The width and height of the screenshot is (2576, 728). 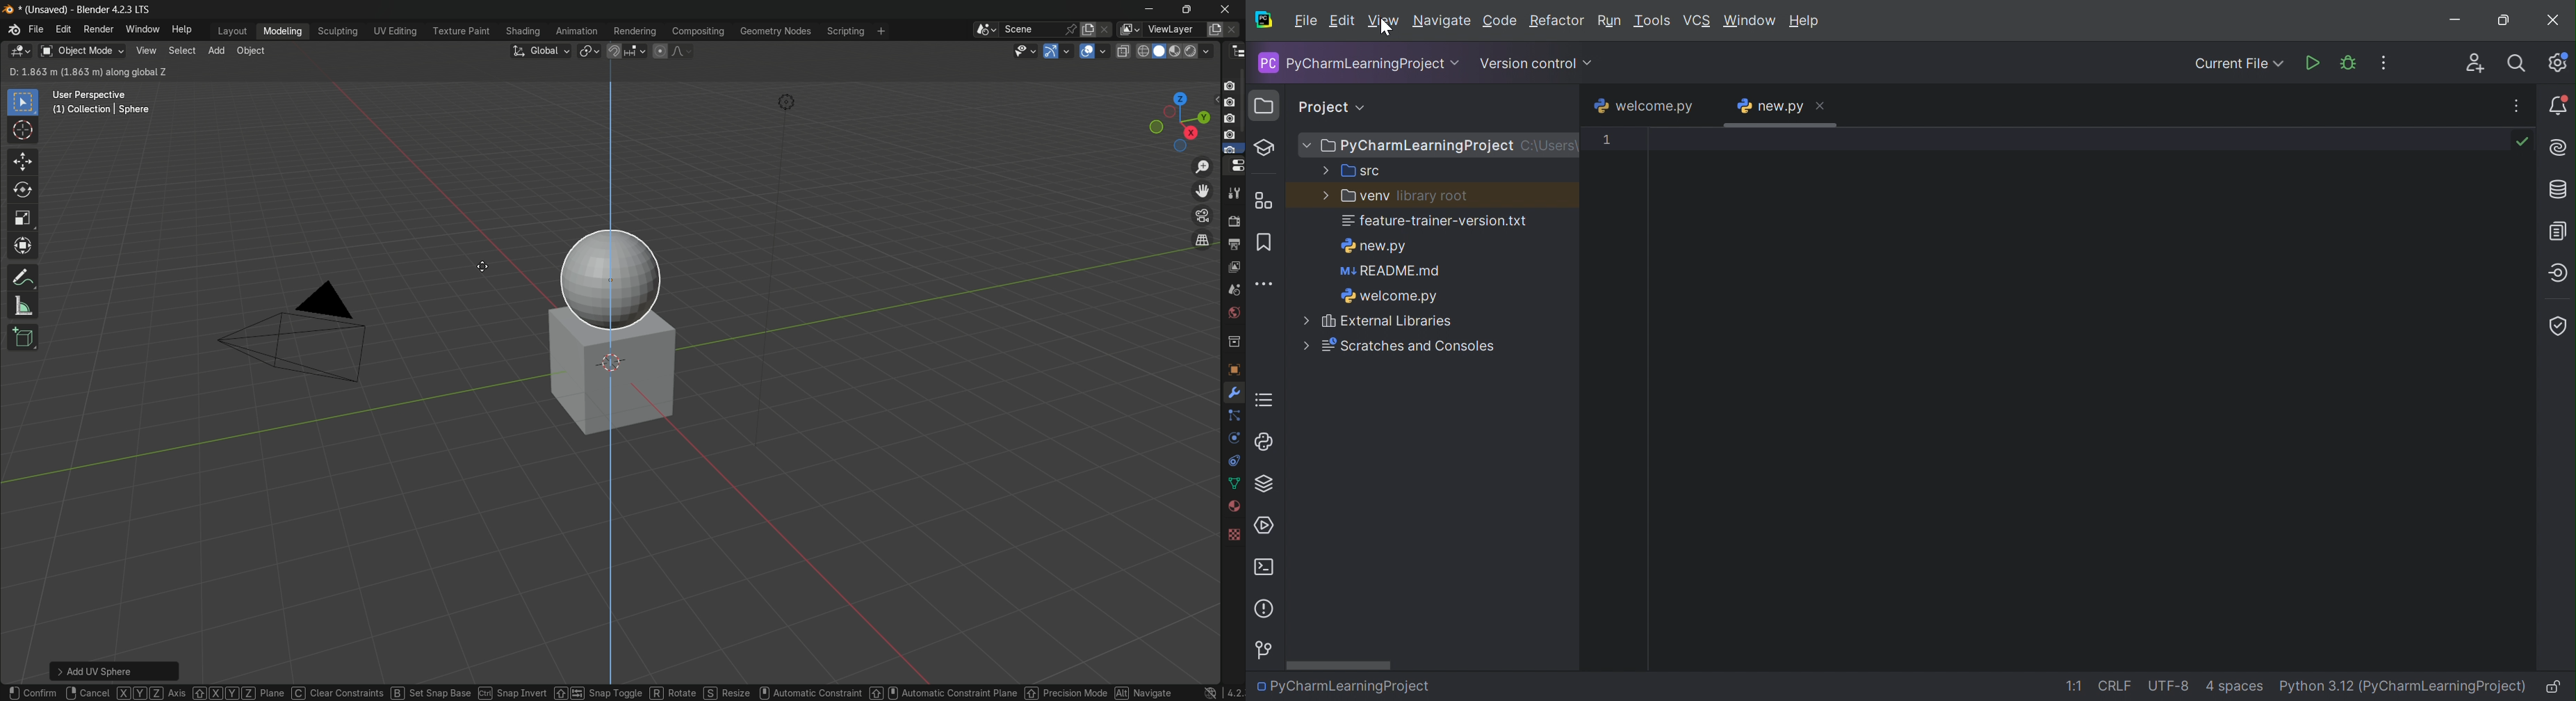 I want to click on show gizmo, so click(x=1052, y=51).